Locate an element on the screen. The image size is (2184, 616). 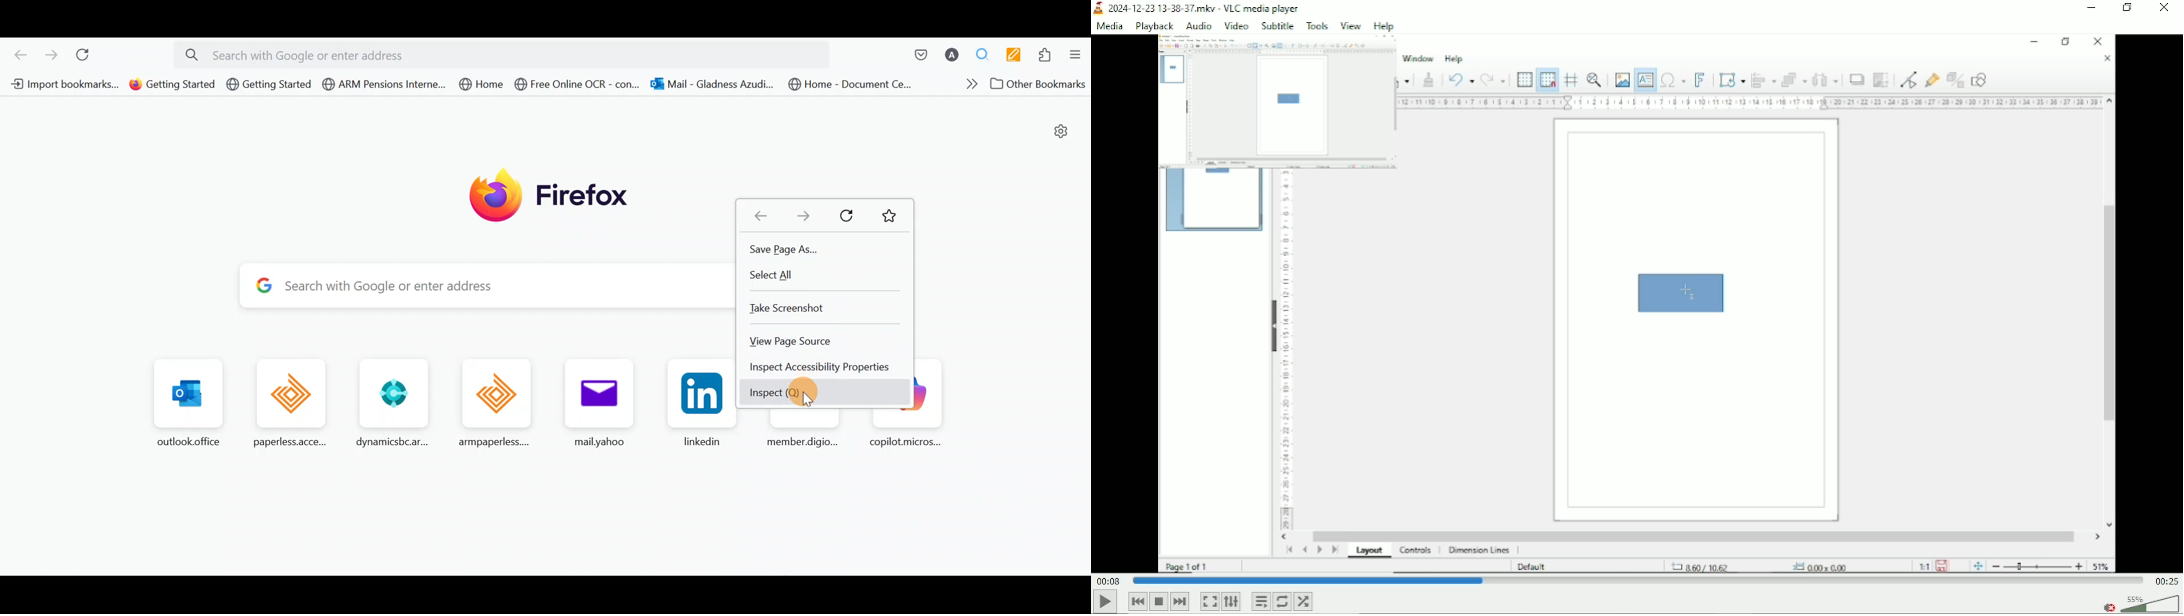
Search bar is located at coordinates (482, 281).